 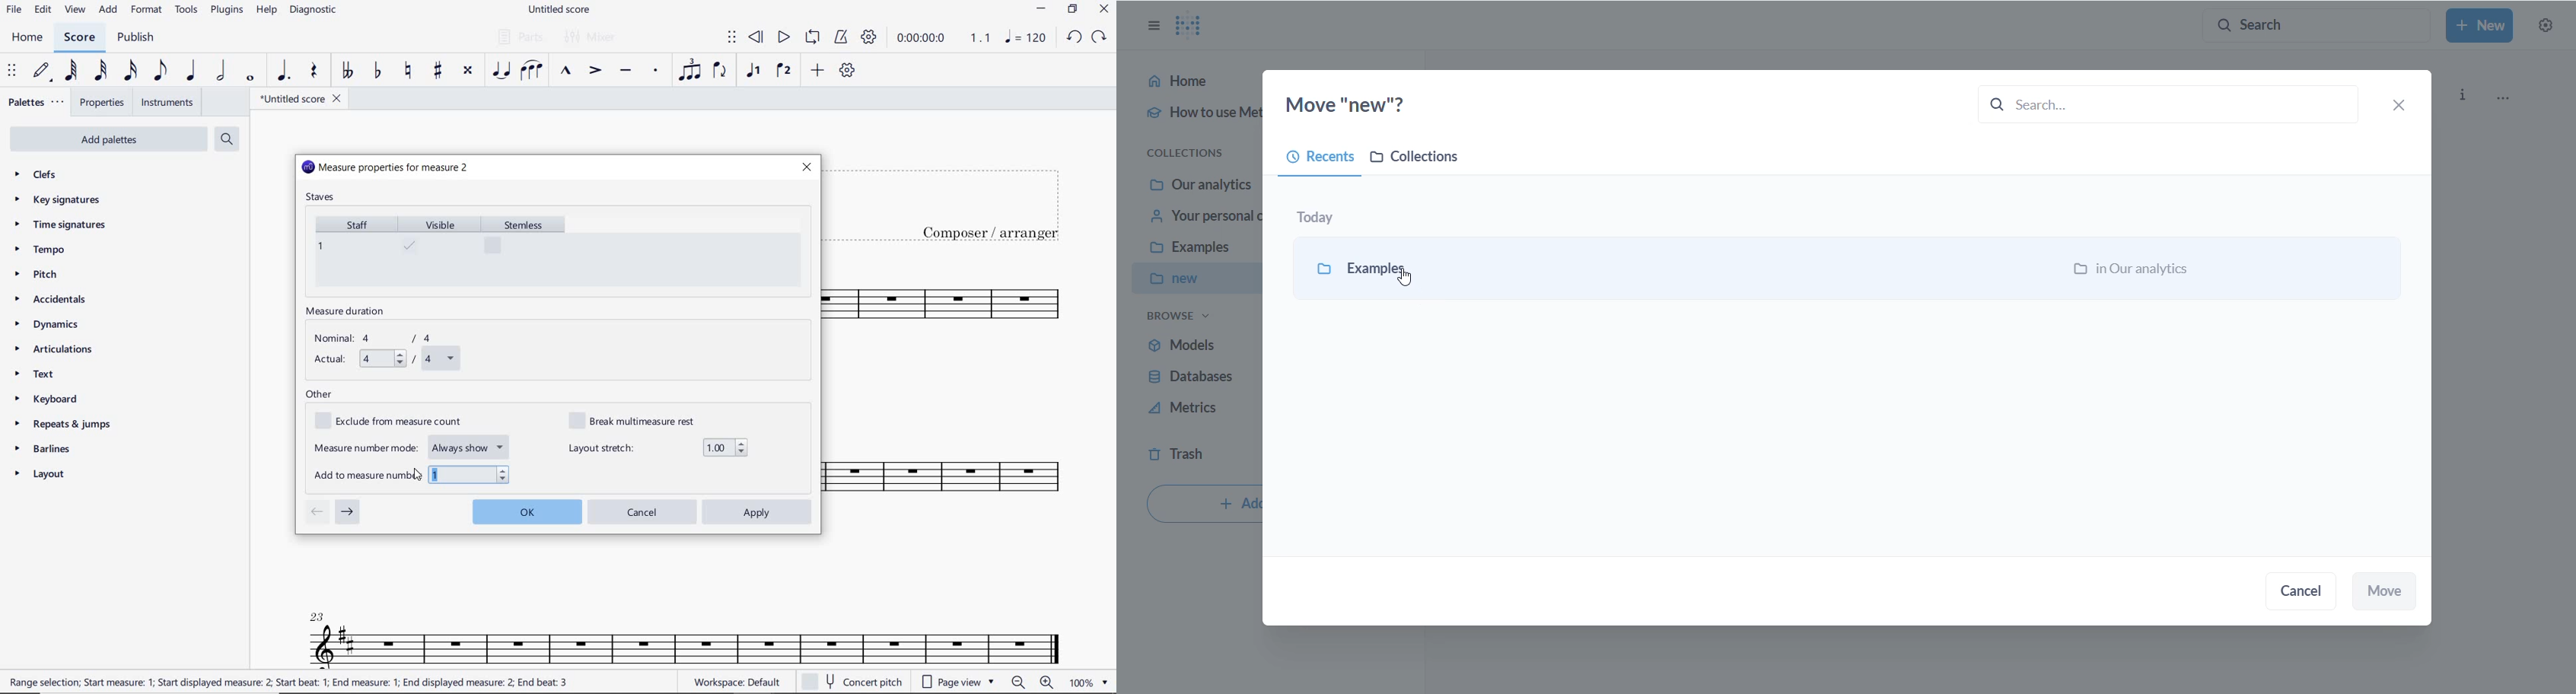 I want to click on actual, so click(x=385, y=360).